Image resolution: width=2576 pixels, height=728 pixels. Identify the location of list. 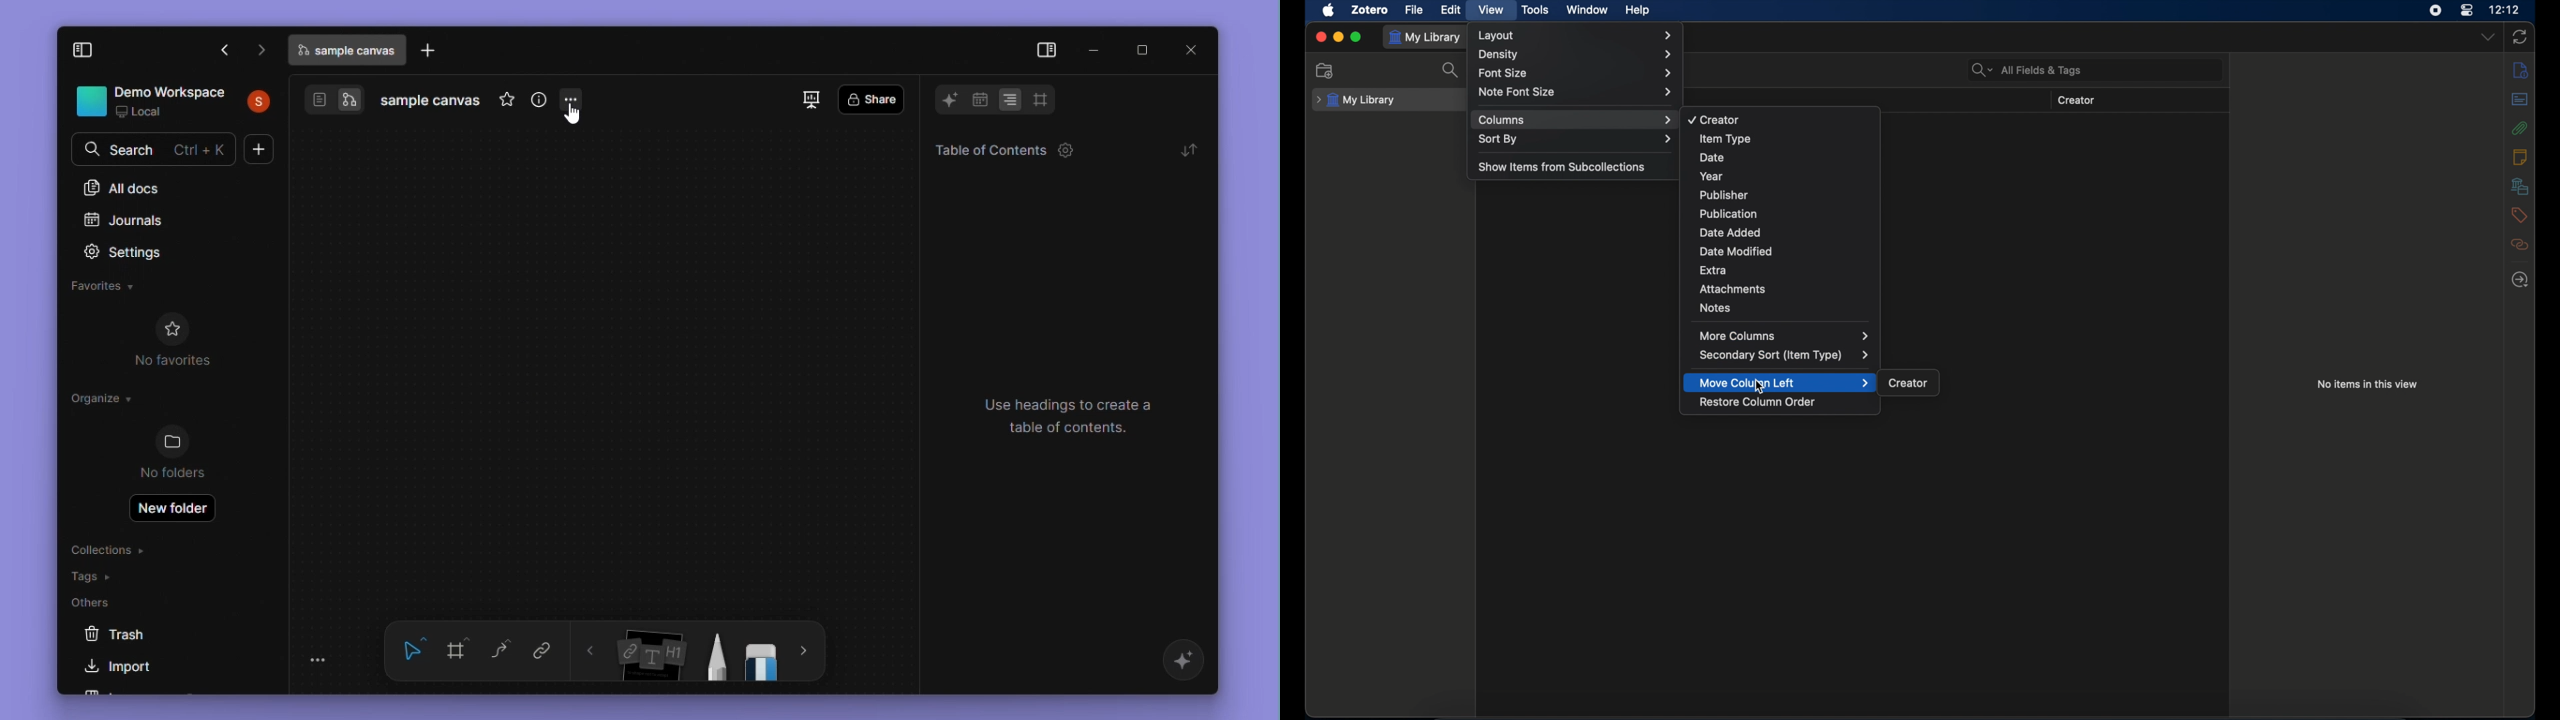
(1011, 100).